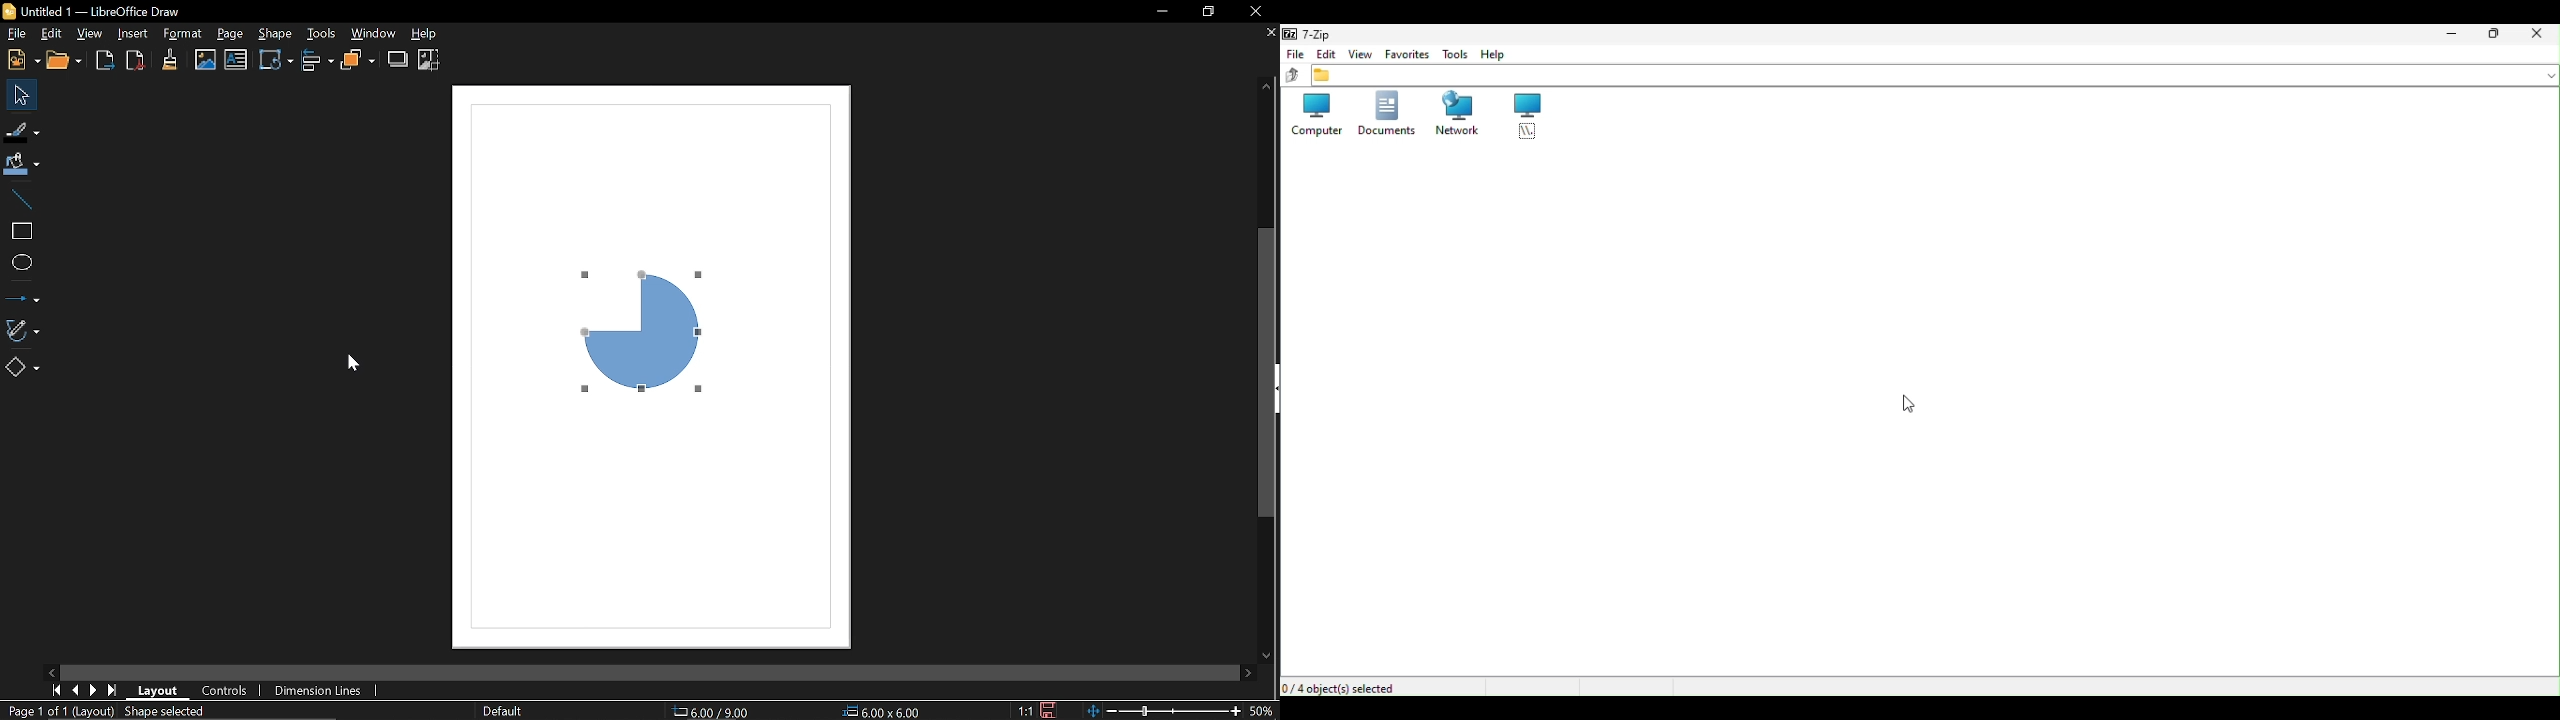  Describe the element at coordinates (1208, 13) in the screenshot. I see `Restore down` at that location.